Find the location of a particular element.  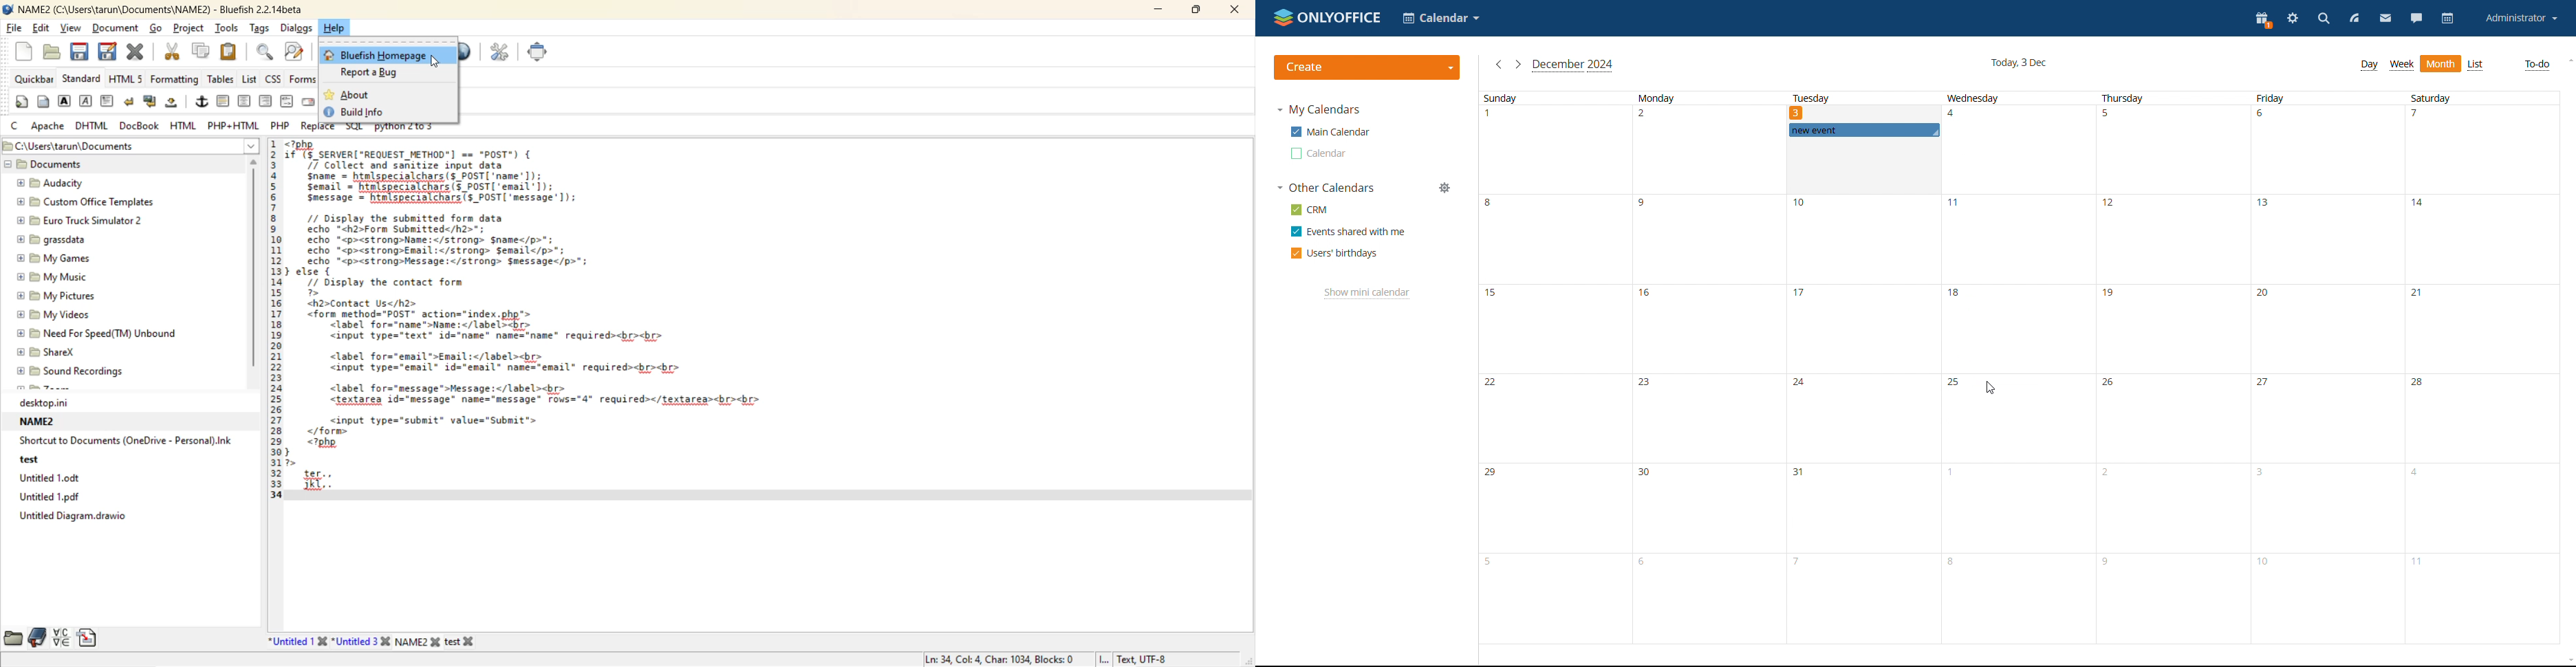

show mini calendar is located at coordinates (1367, 294).